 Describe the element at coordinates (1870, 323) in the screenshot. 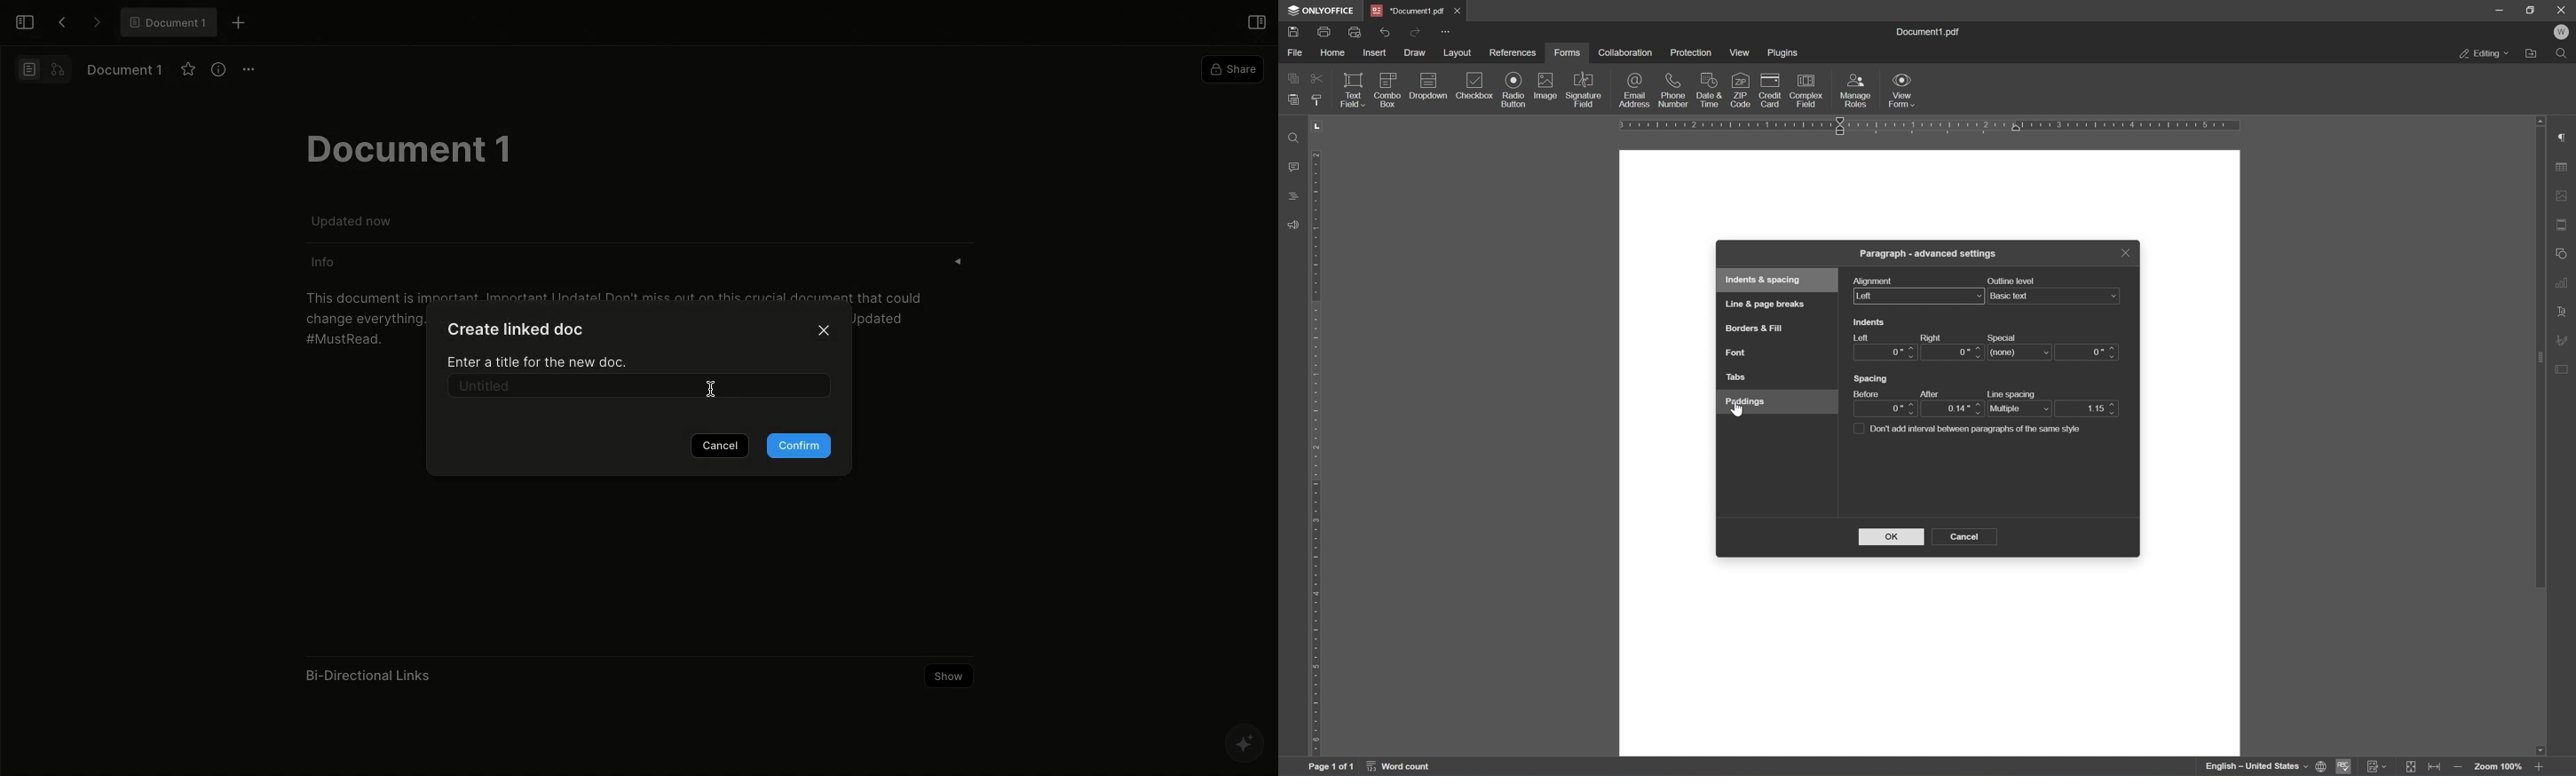

I see `indents` at that location.